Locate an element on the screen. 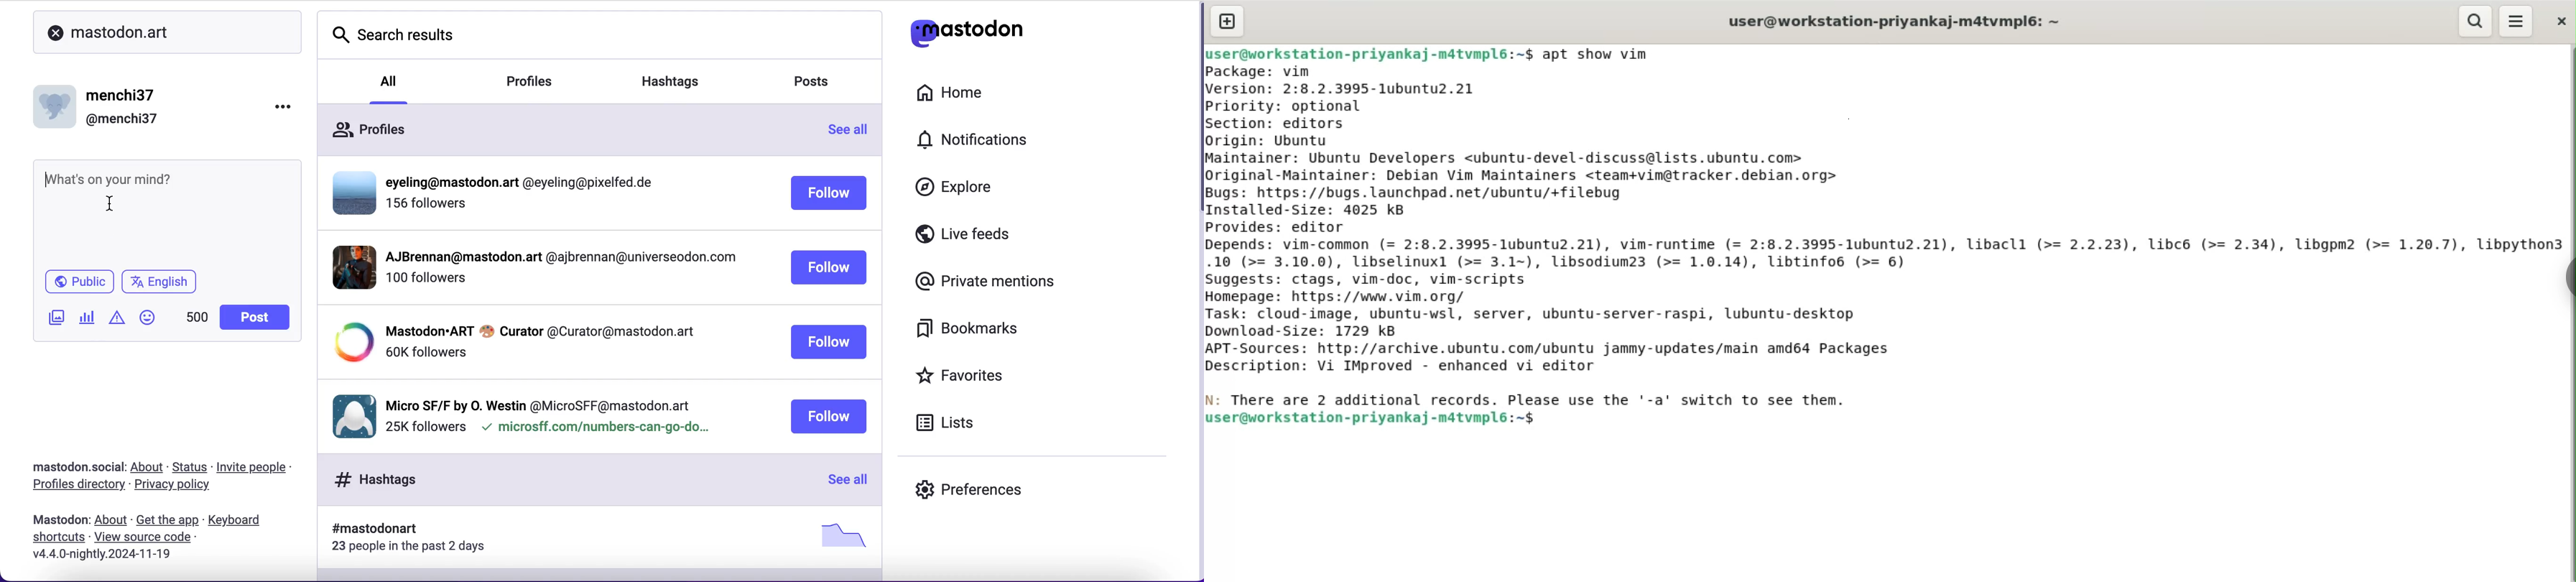 This screenshot has width=2576, height=588. followers is located at coordinates (425, 427).